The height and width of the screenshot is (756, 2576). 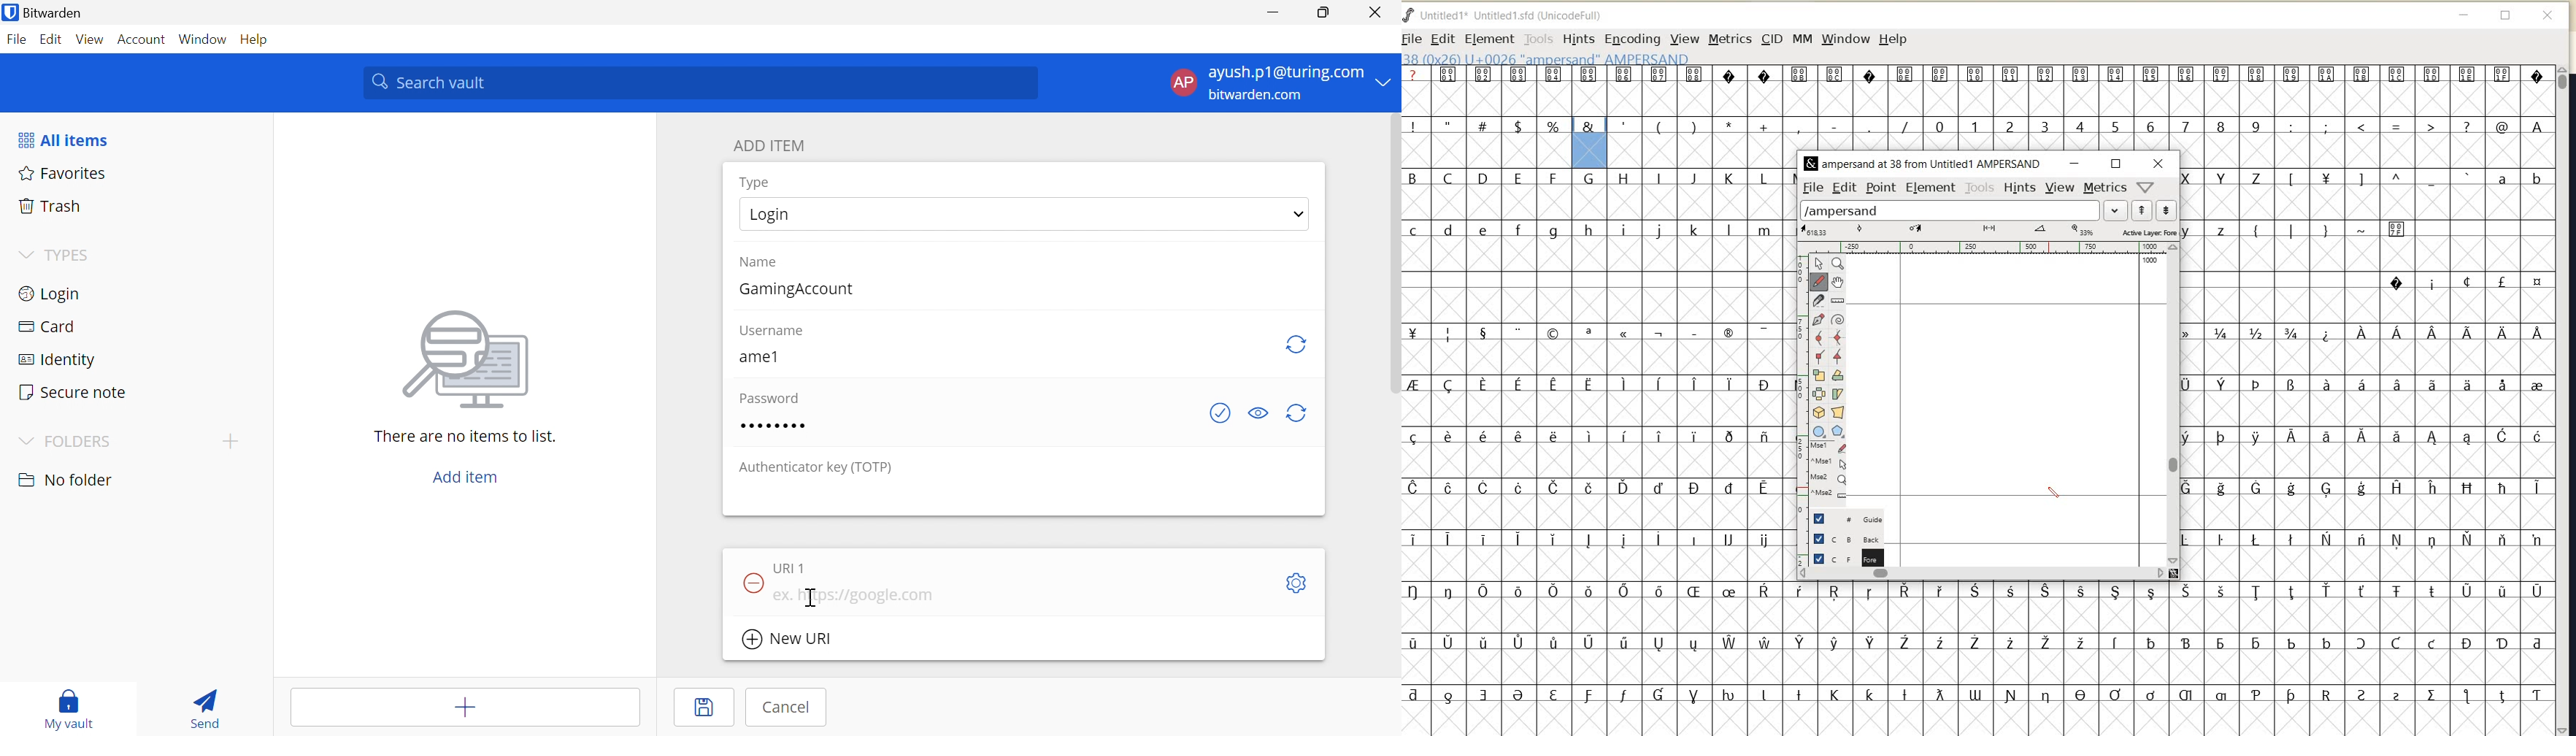 I want to click on rotate the selection, so click(x=1838, y=375).